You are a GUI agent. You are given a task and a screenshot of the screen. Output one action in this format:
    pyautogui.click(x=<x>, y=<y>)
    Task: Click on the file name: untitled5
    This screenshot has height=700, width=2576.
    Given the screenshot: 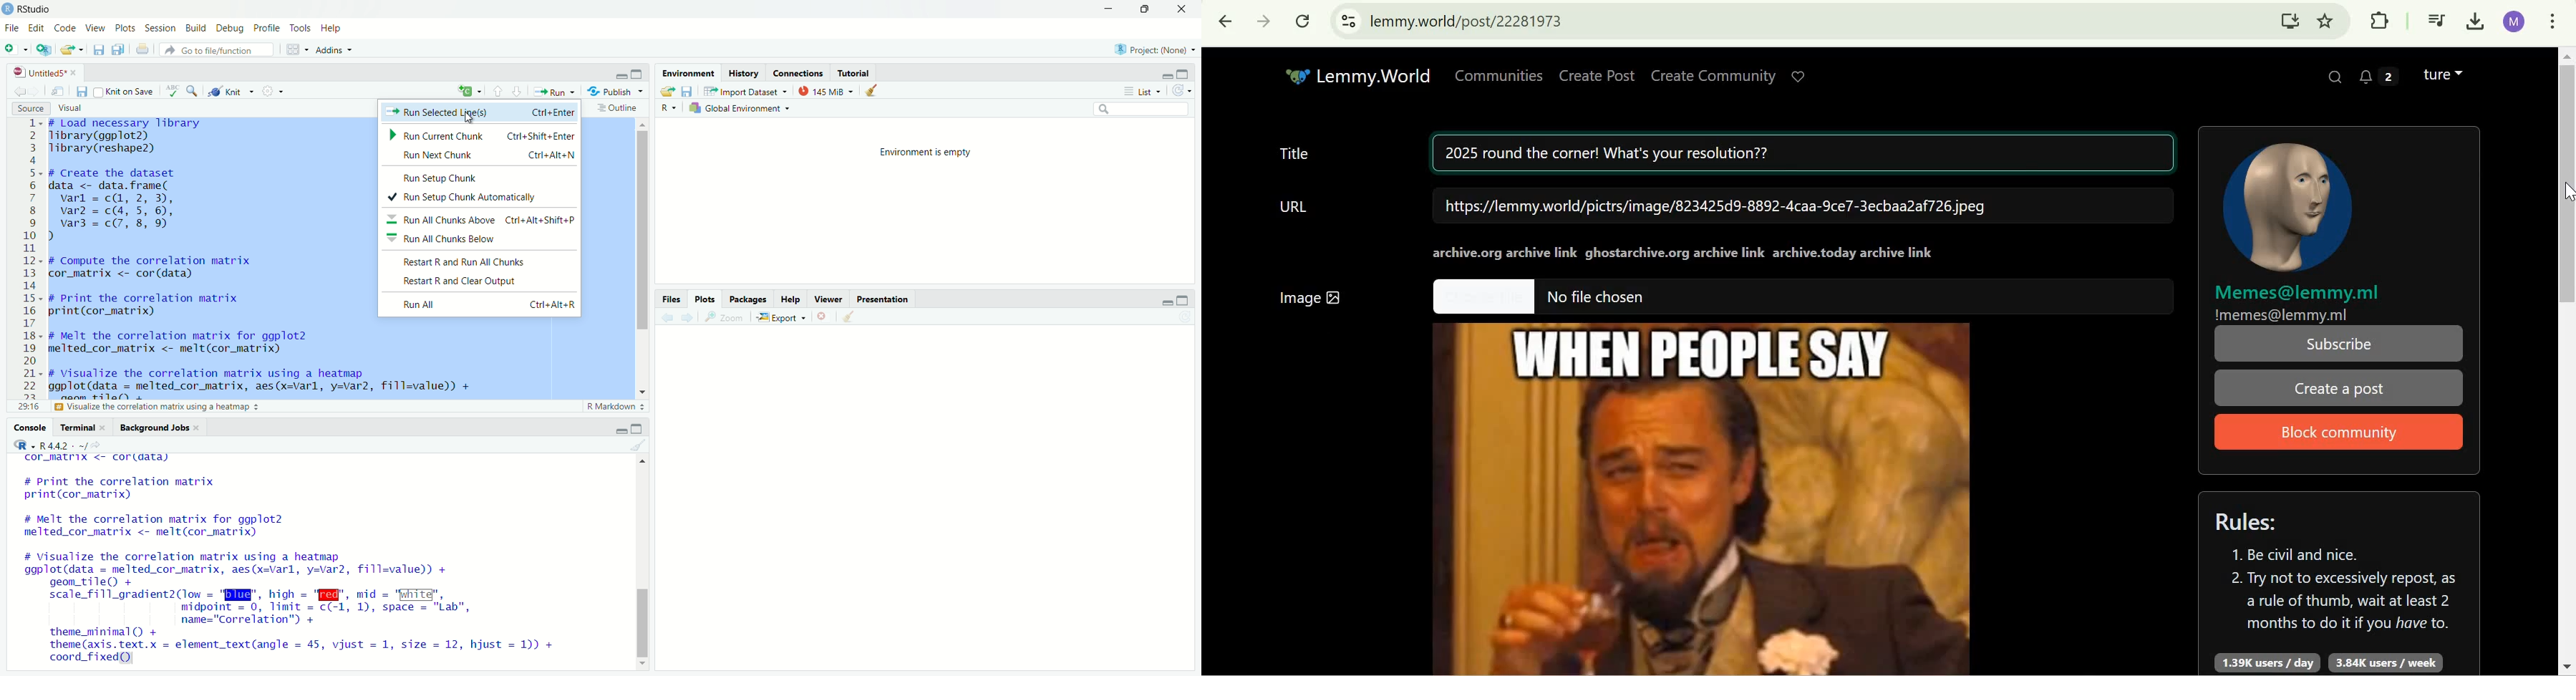 What is the action you would take?
    pyautogui.click(x=41, y=73)
    